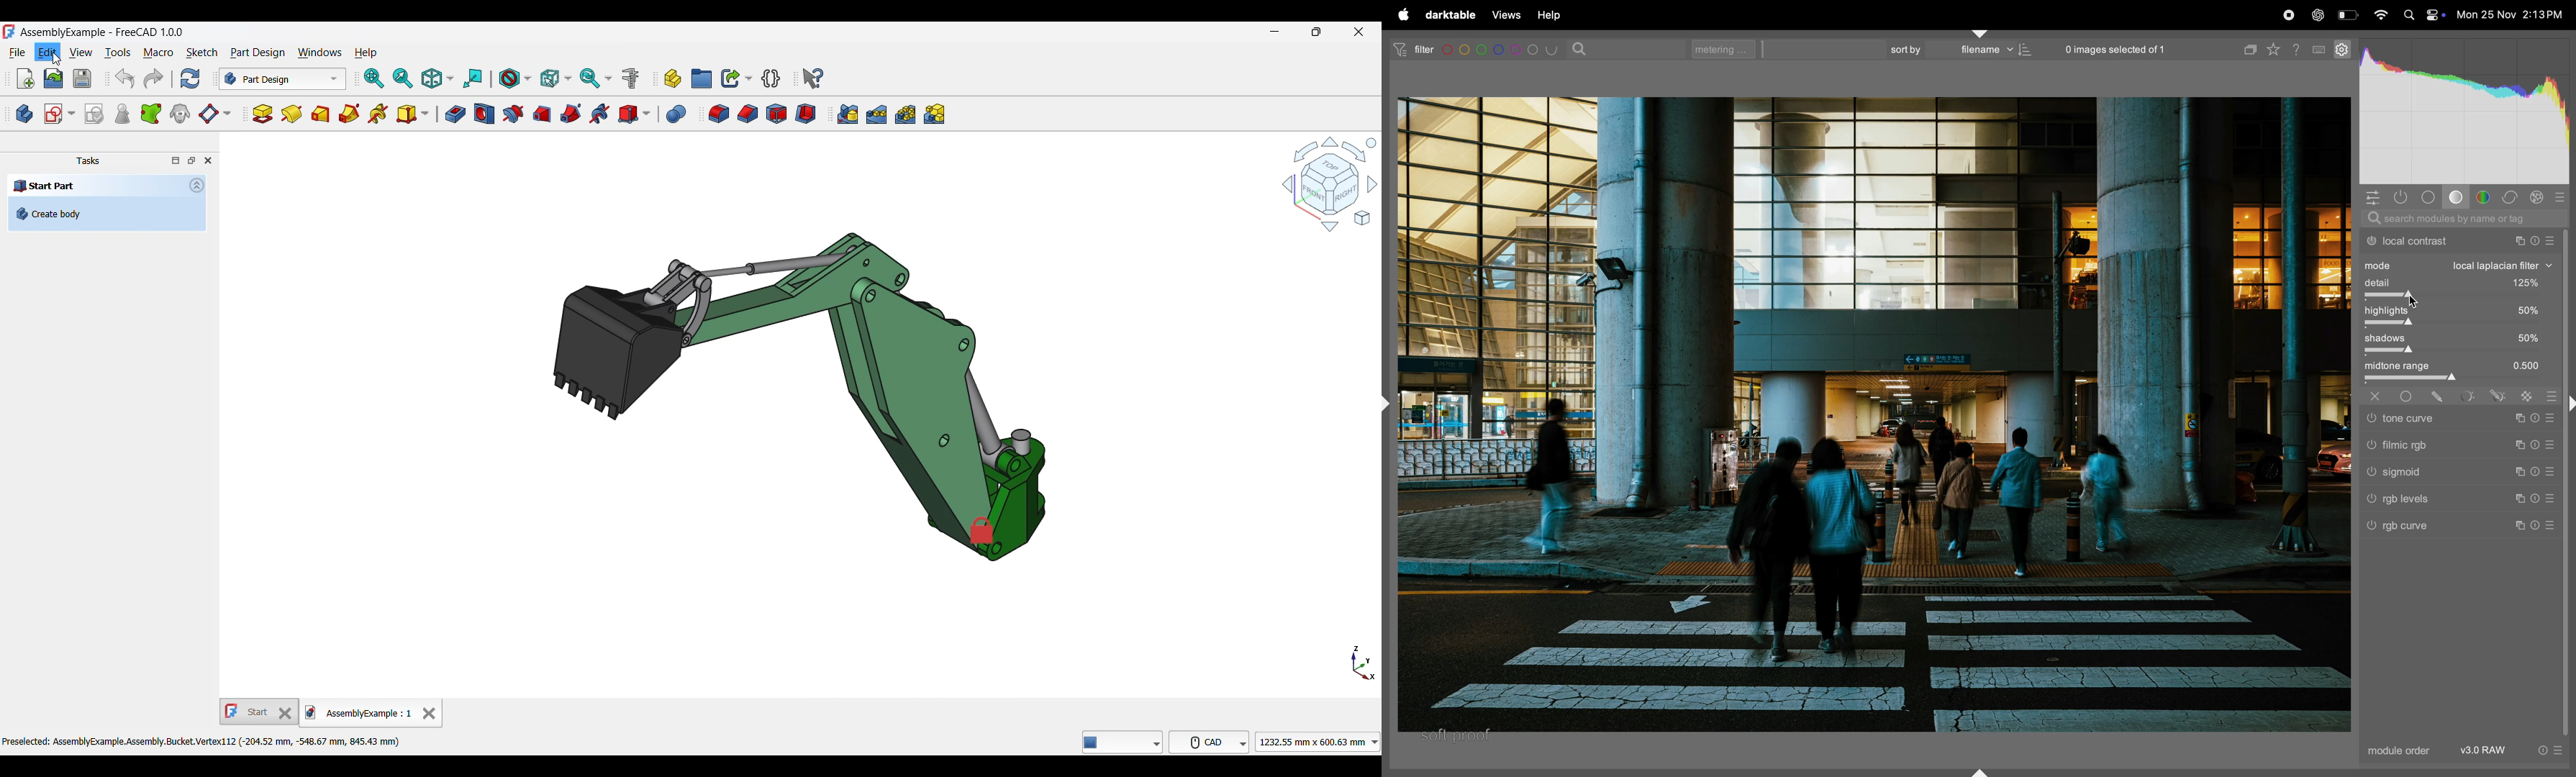 This screenshot has height=784, width=2576. Describe the element at coordinates (197, 185) in the screenshot. I see `Collapse` at that location.